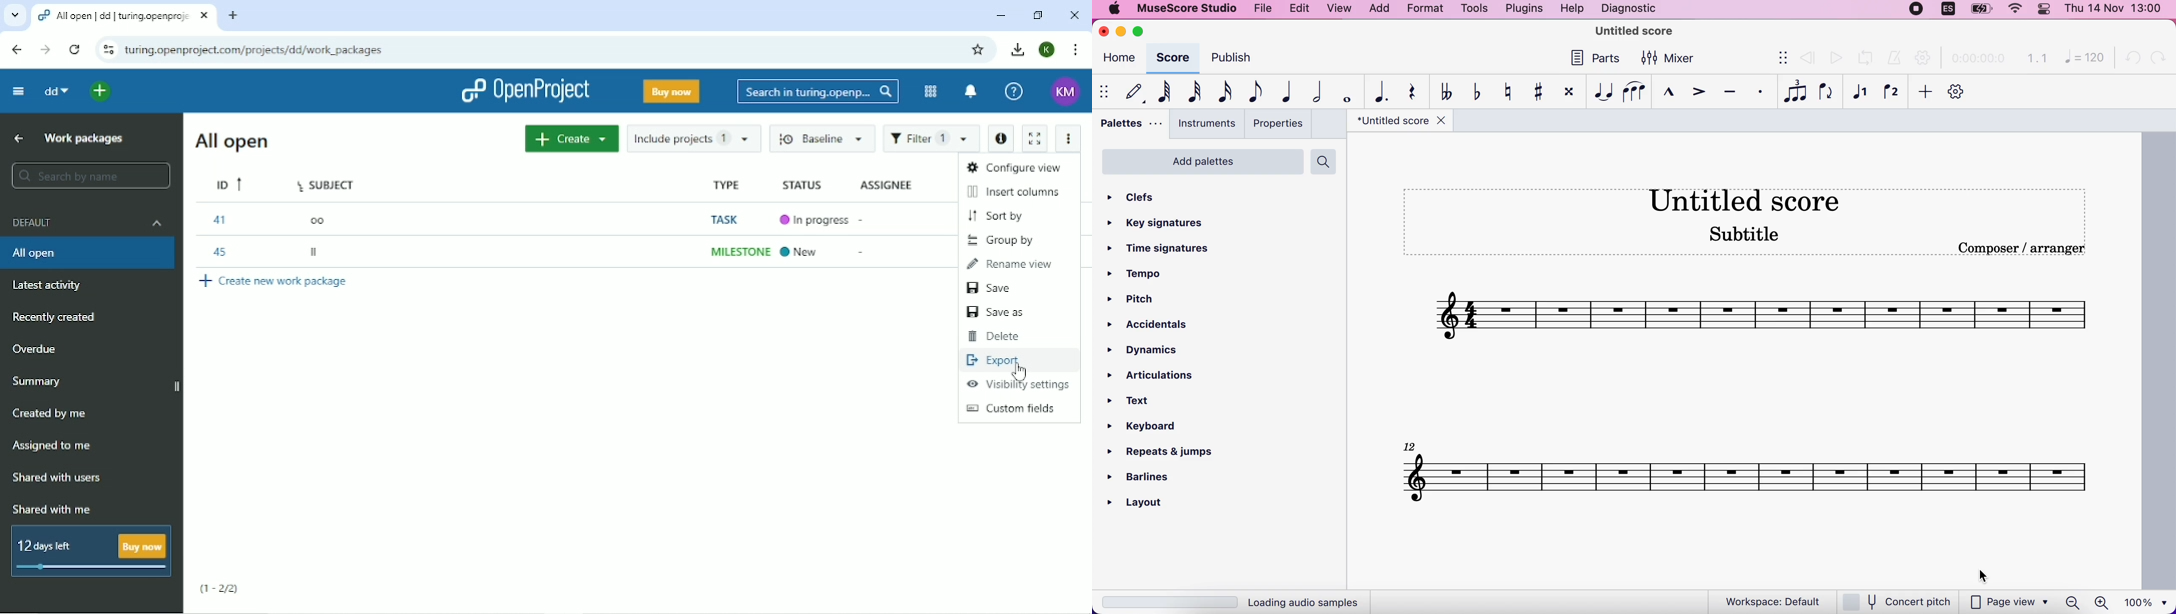 The height and width of the screenshot is (616, 2184). What do you see at coordinates (2080, 58) in the screenshot?
I see `= 120` at bounding box center [2080, 58].